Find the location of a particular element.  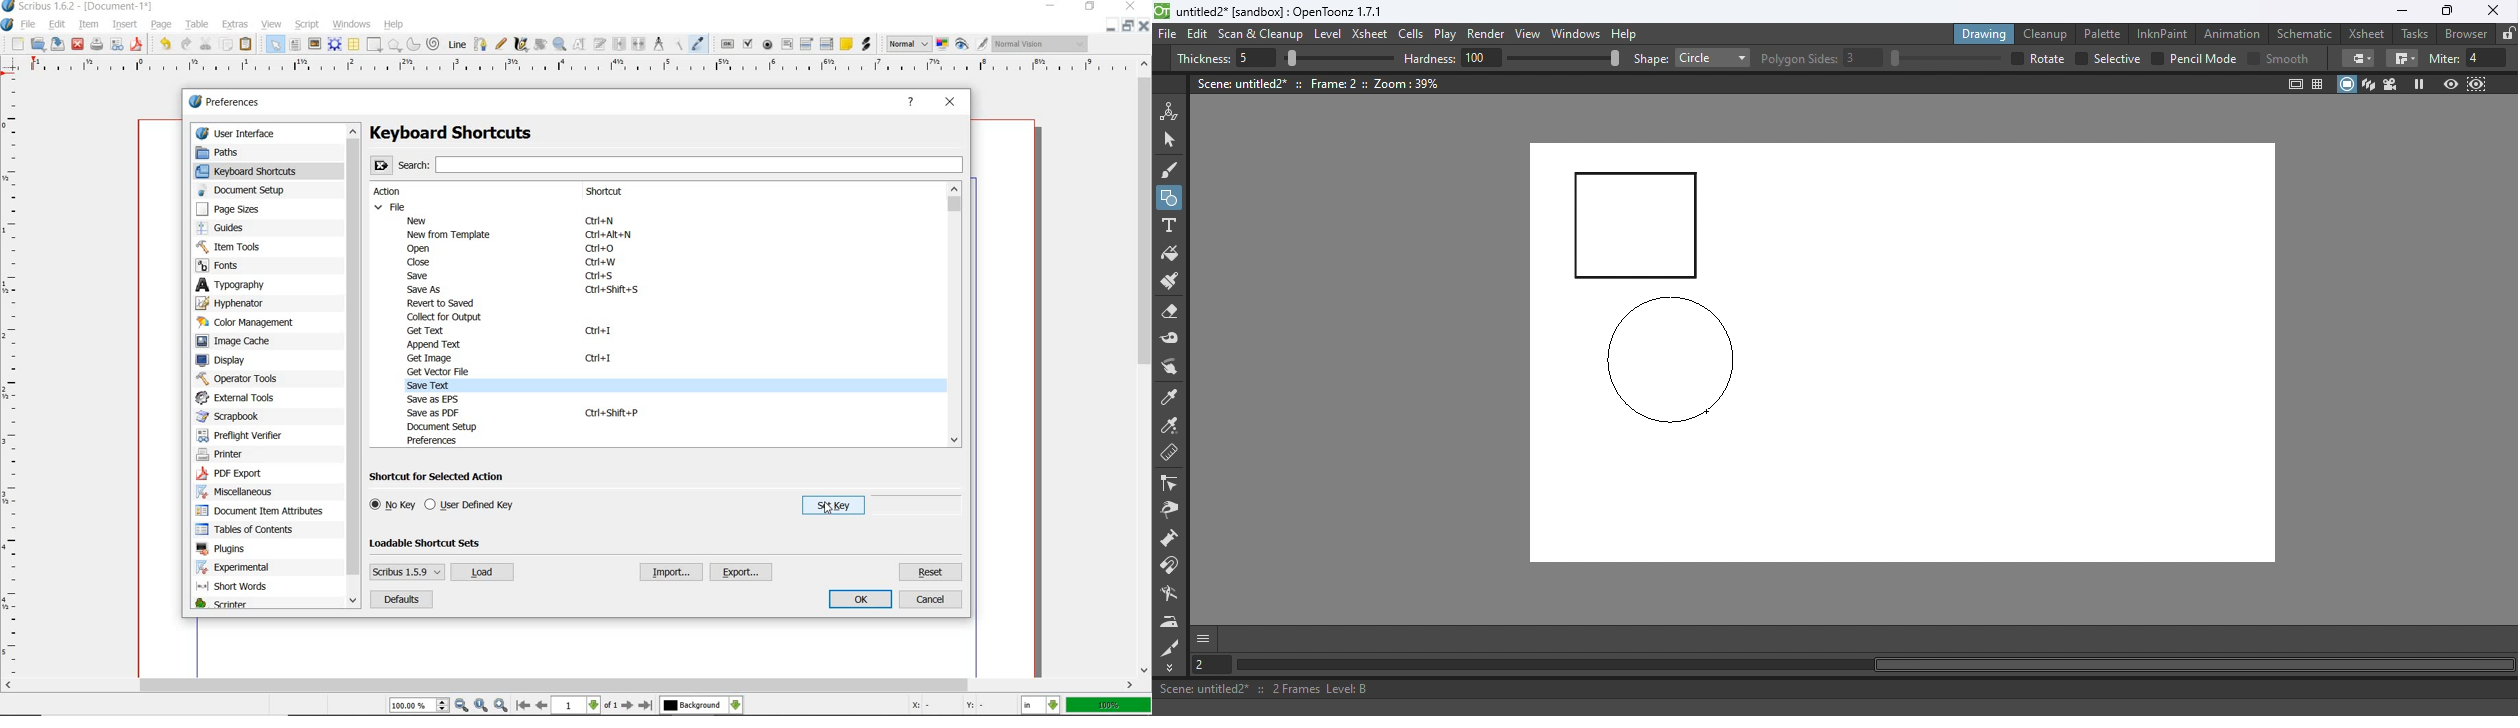

document setup is located at coordinates (453, 427).